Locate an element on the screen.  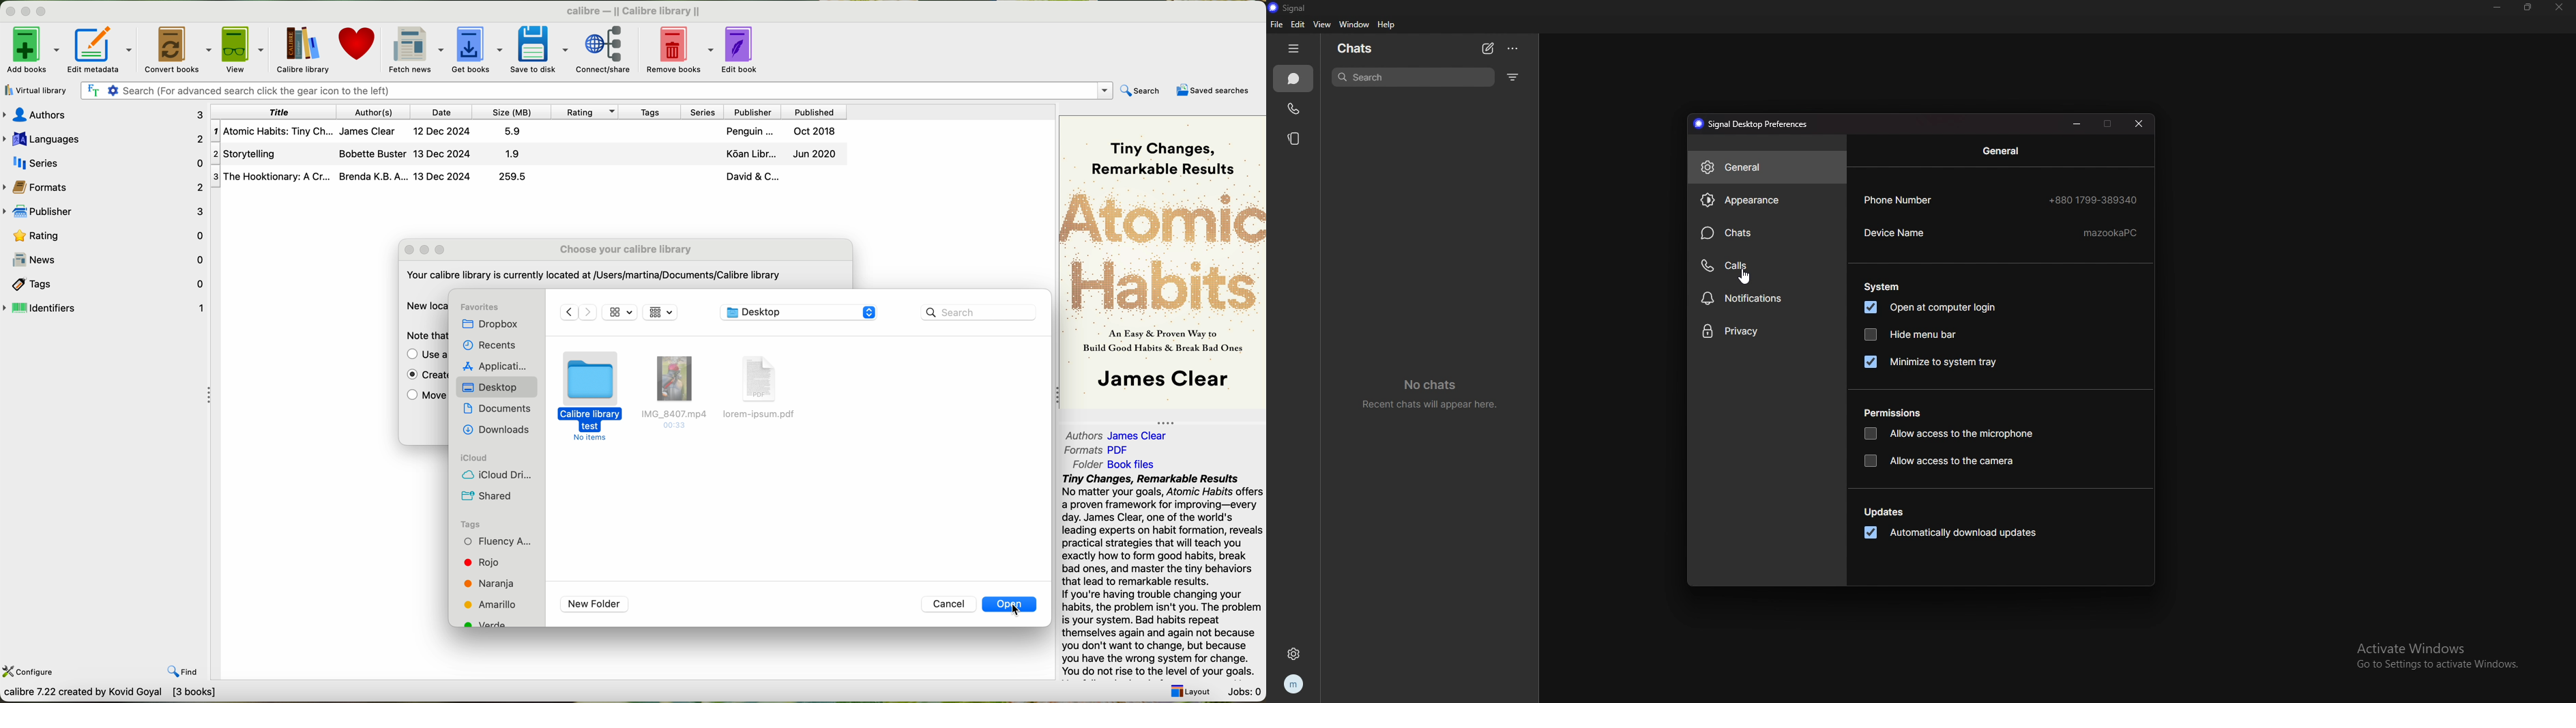
close is located at coordinates (2558, 8).